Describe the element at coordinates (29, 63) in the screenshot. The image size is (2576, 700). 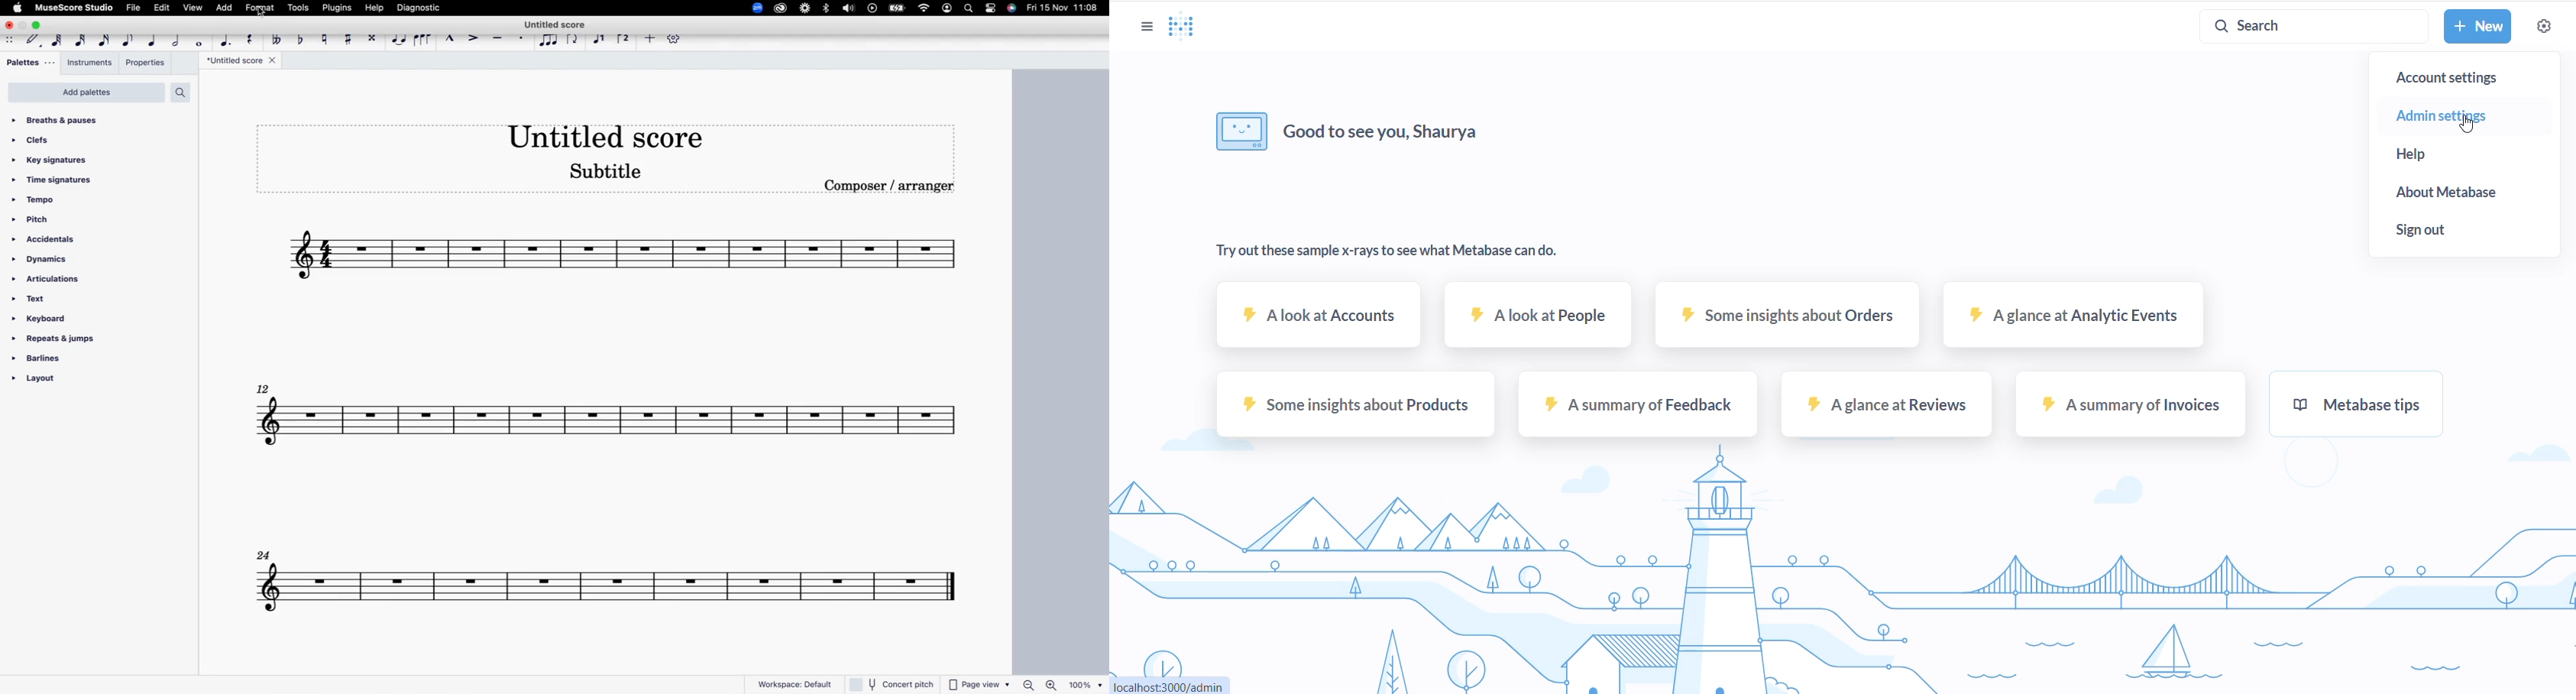
I see `palettes` at that location.